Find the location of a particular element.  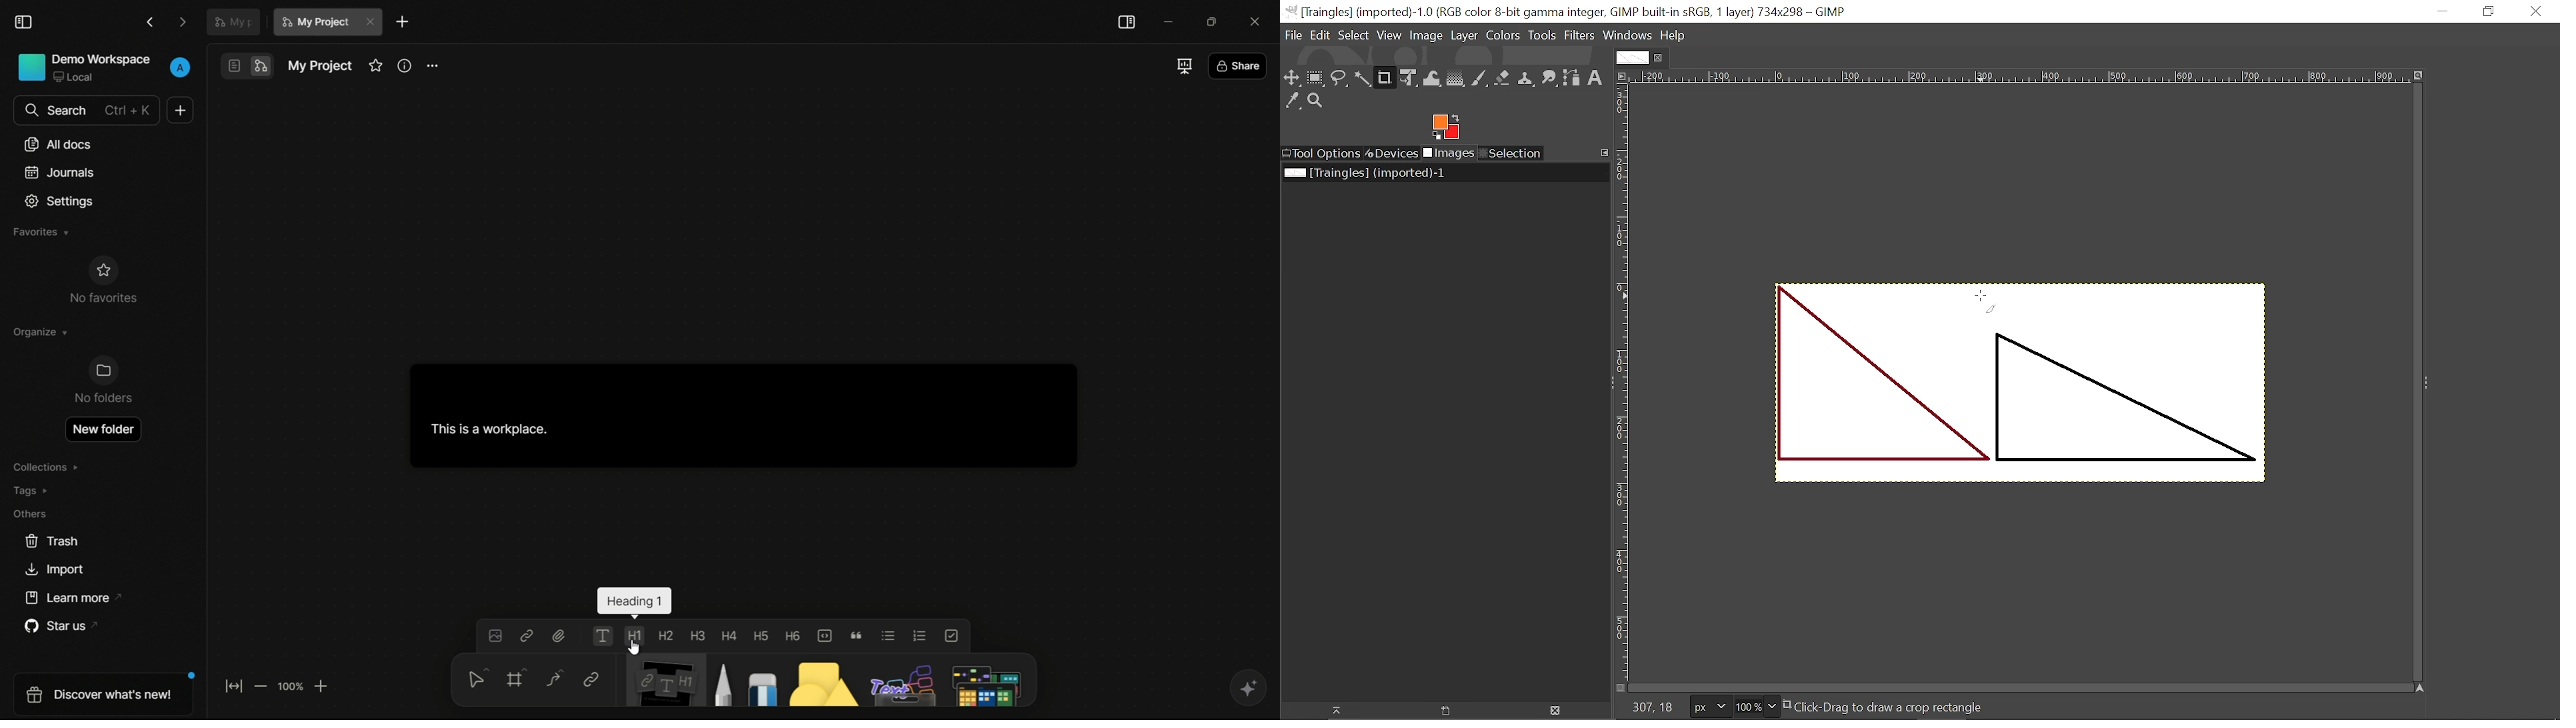

Cursor is located at coordinates (636, 649).